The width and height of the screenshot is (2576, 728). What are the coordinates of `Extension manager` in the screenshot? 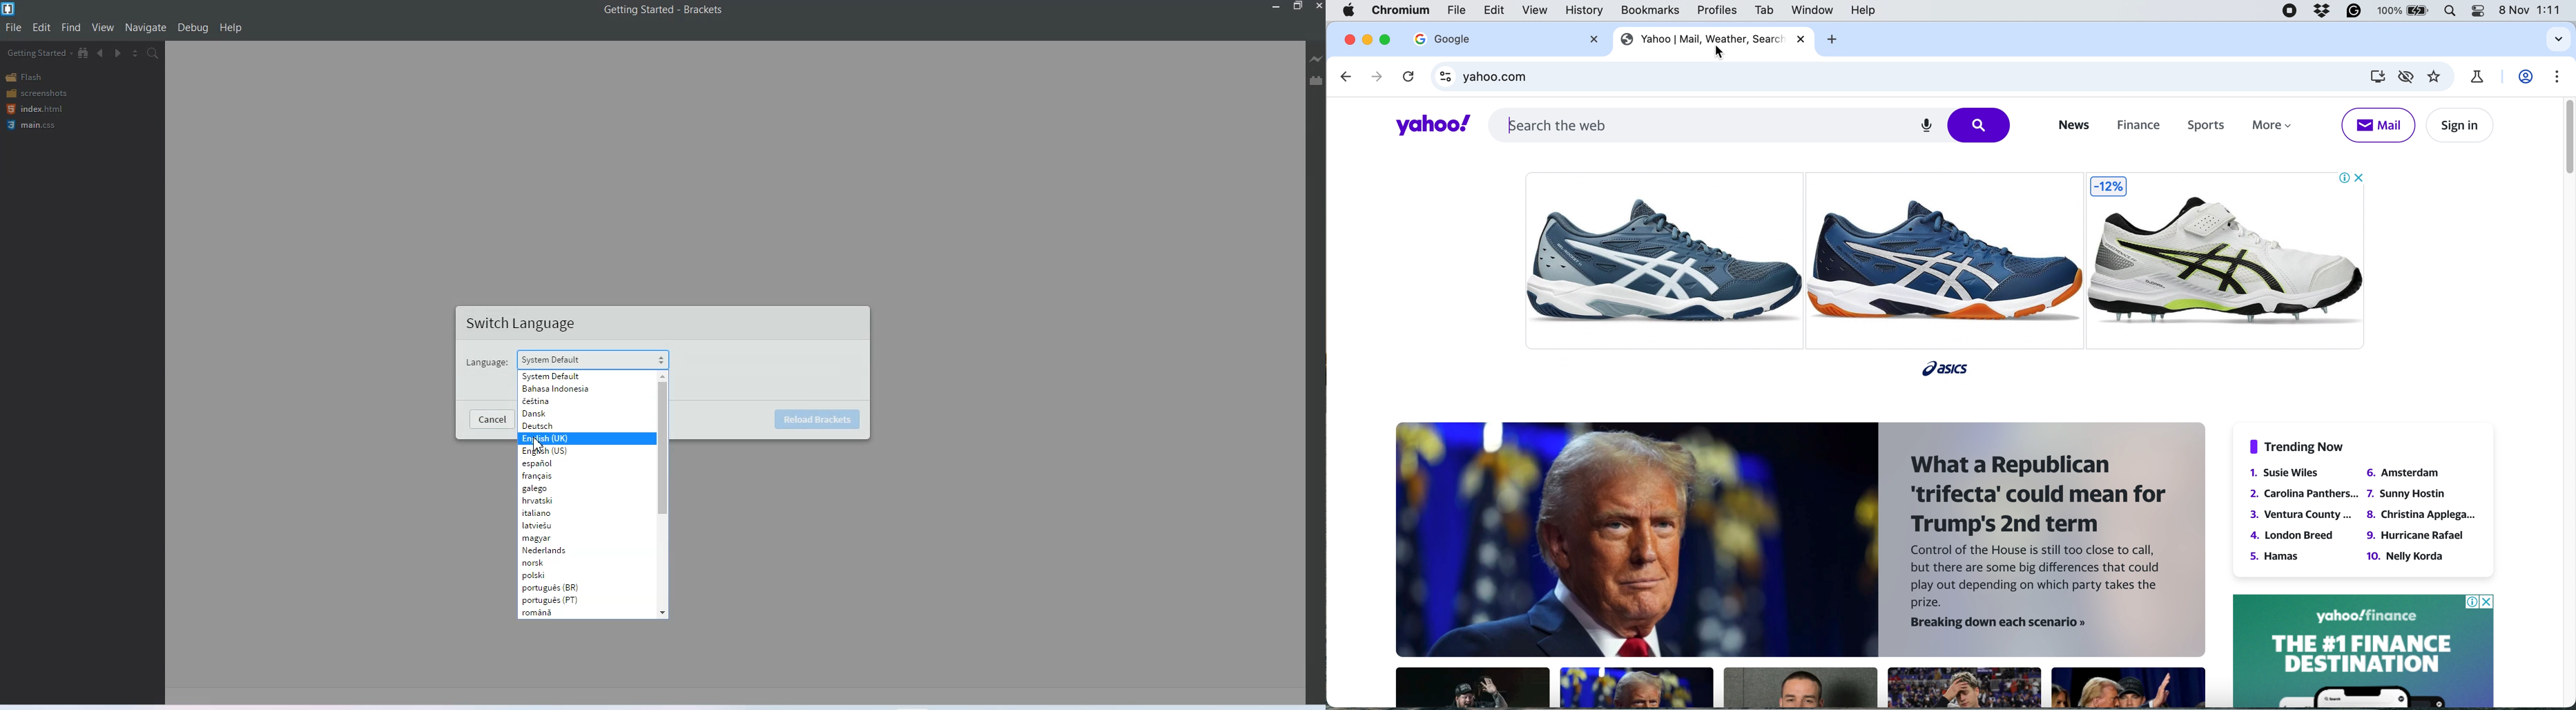 It's located at (1316, 80).